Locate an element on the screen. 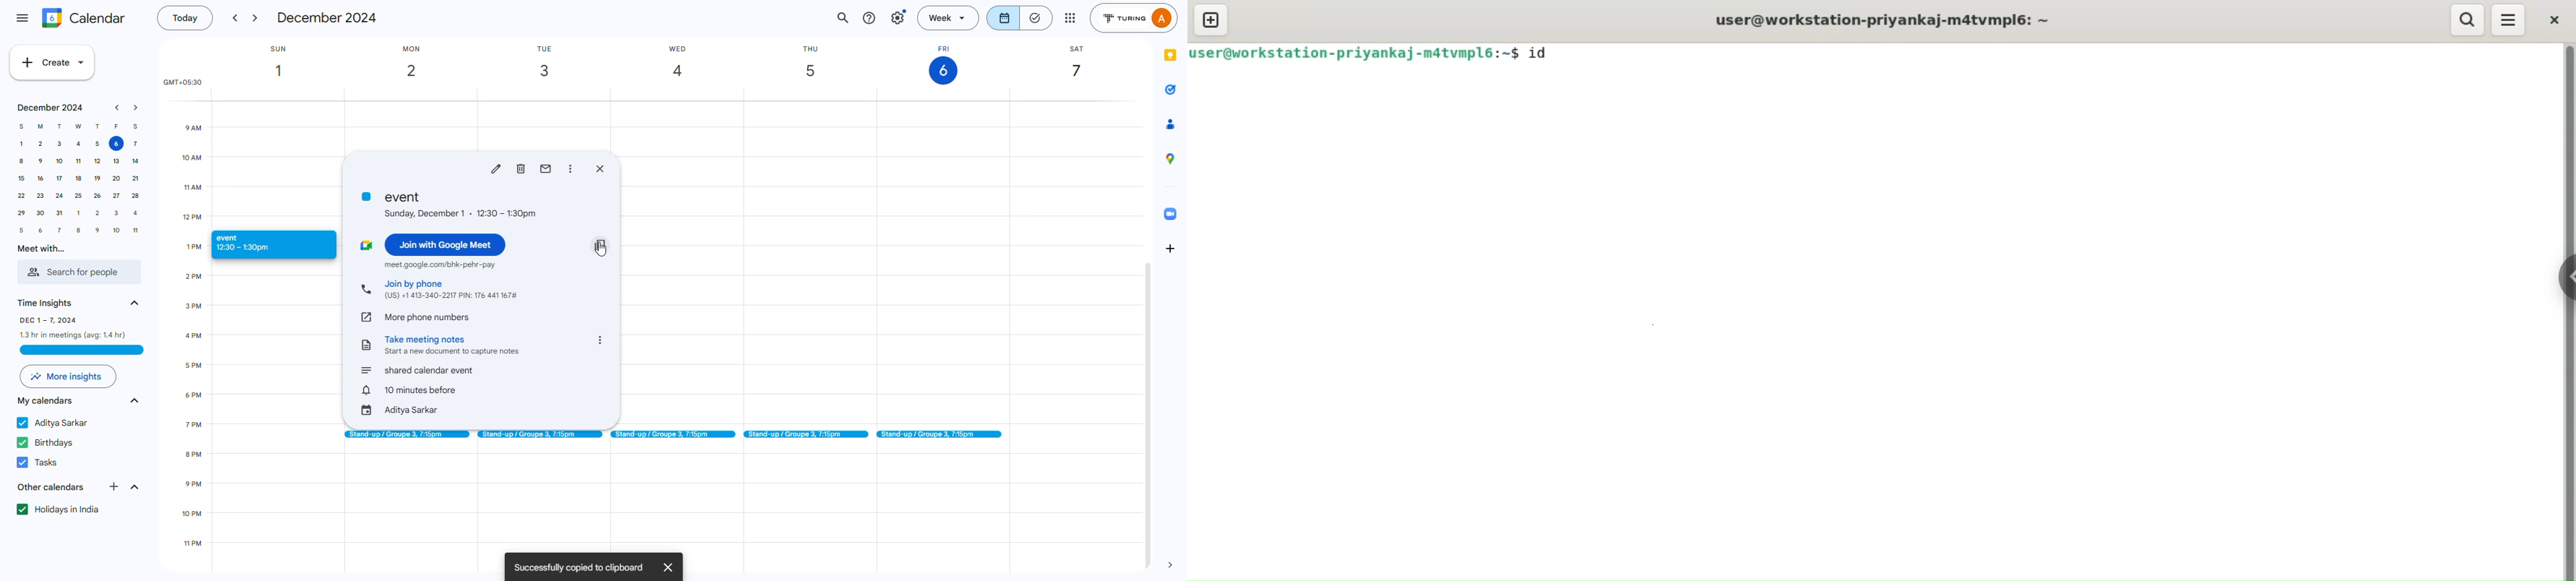 Image resolution: width=2576 pixels, height=588 pixels. time is located at coordinates (200, 410).